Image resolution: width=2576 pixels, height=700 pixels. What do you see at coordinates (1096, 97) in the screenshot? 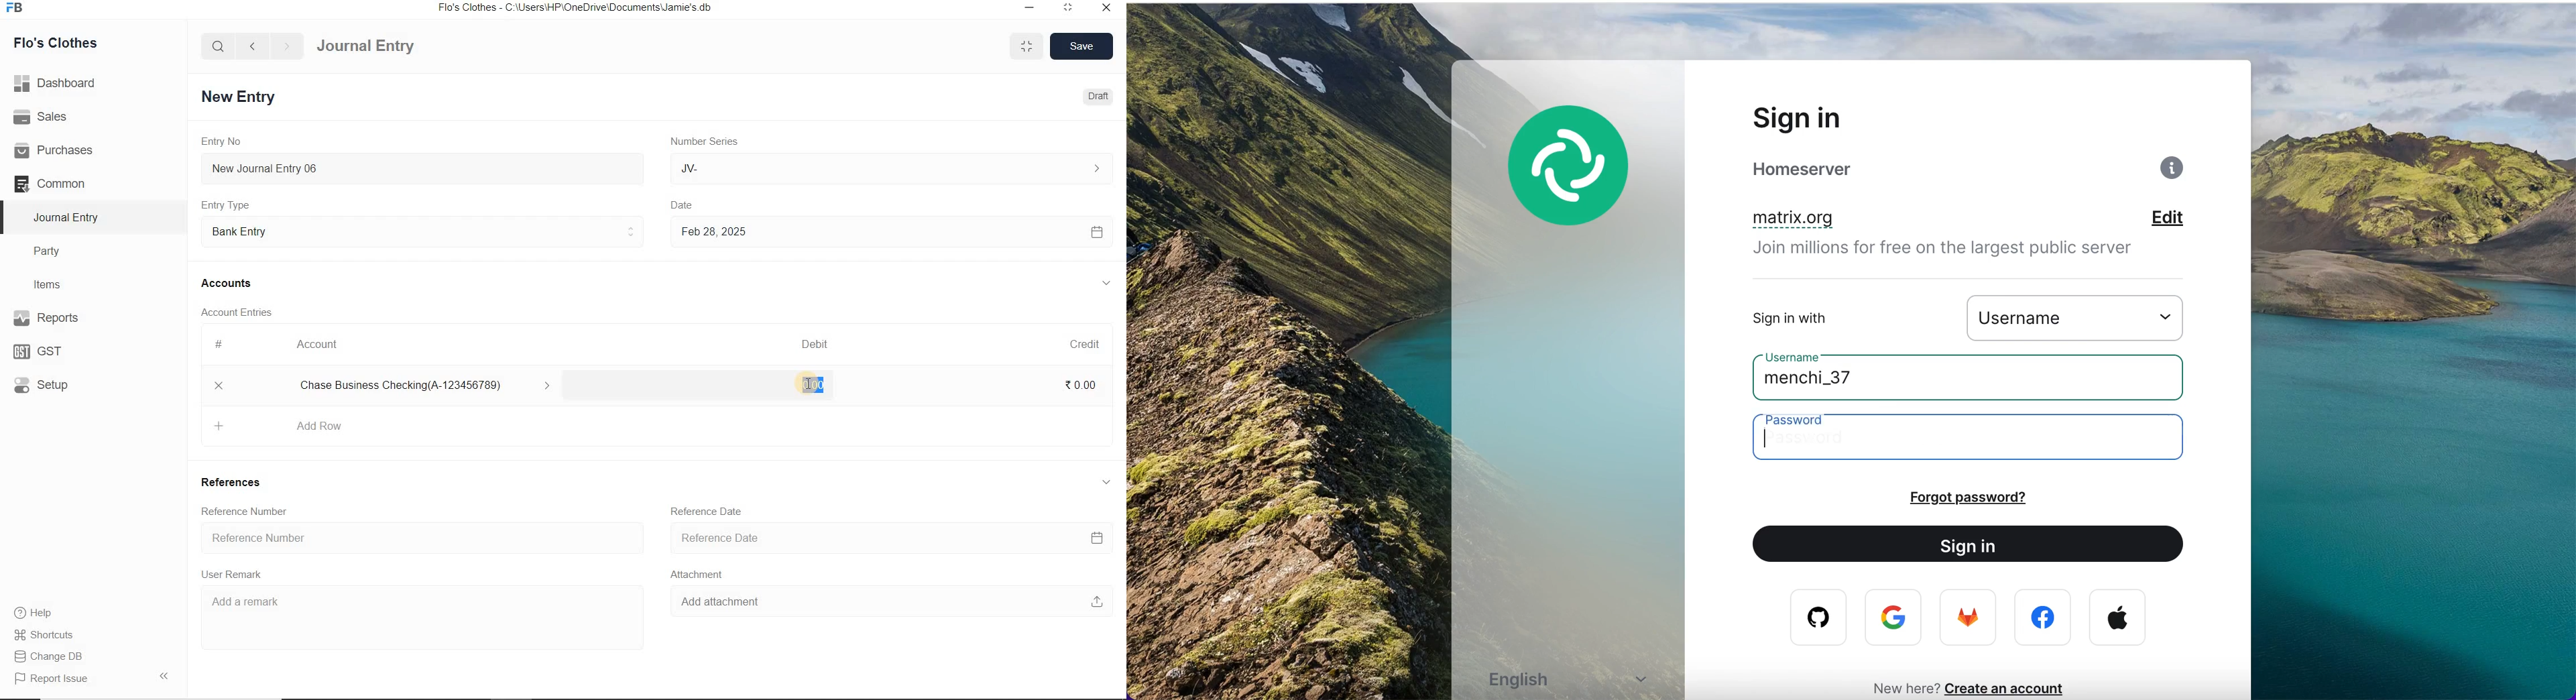
I see `Draft` at bounding box center [1096, 97].